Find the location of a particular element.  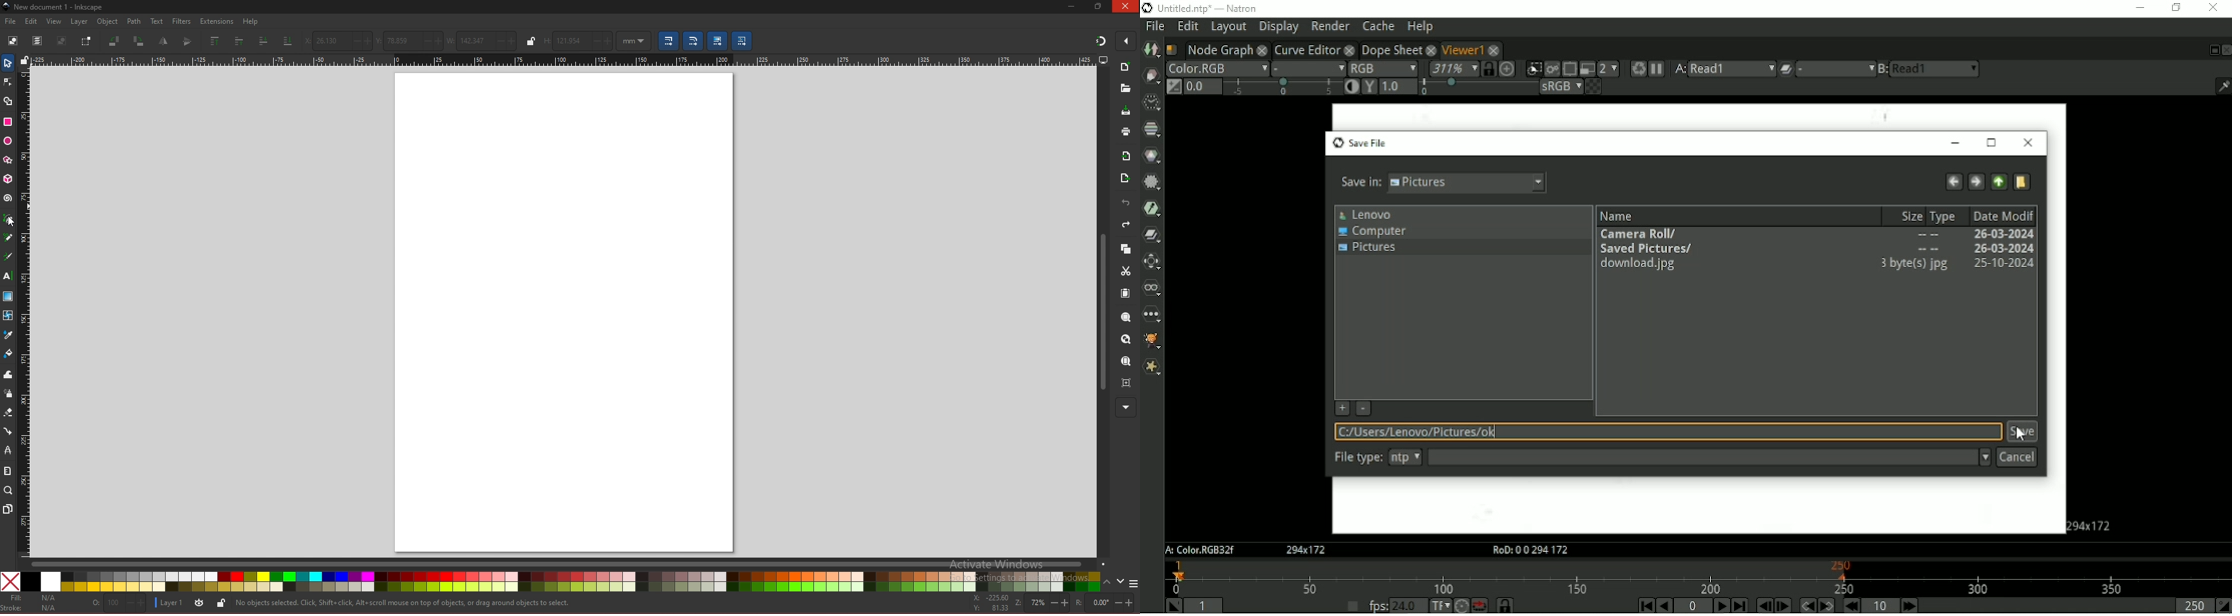

connector is located at coordinates (8, 432).